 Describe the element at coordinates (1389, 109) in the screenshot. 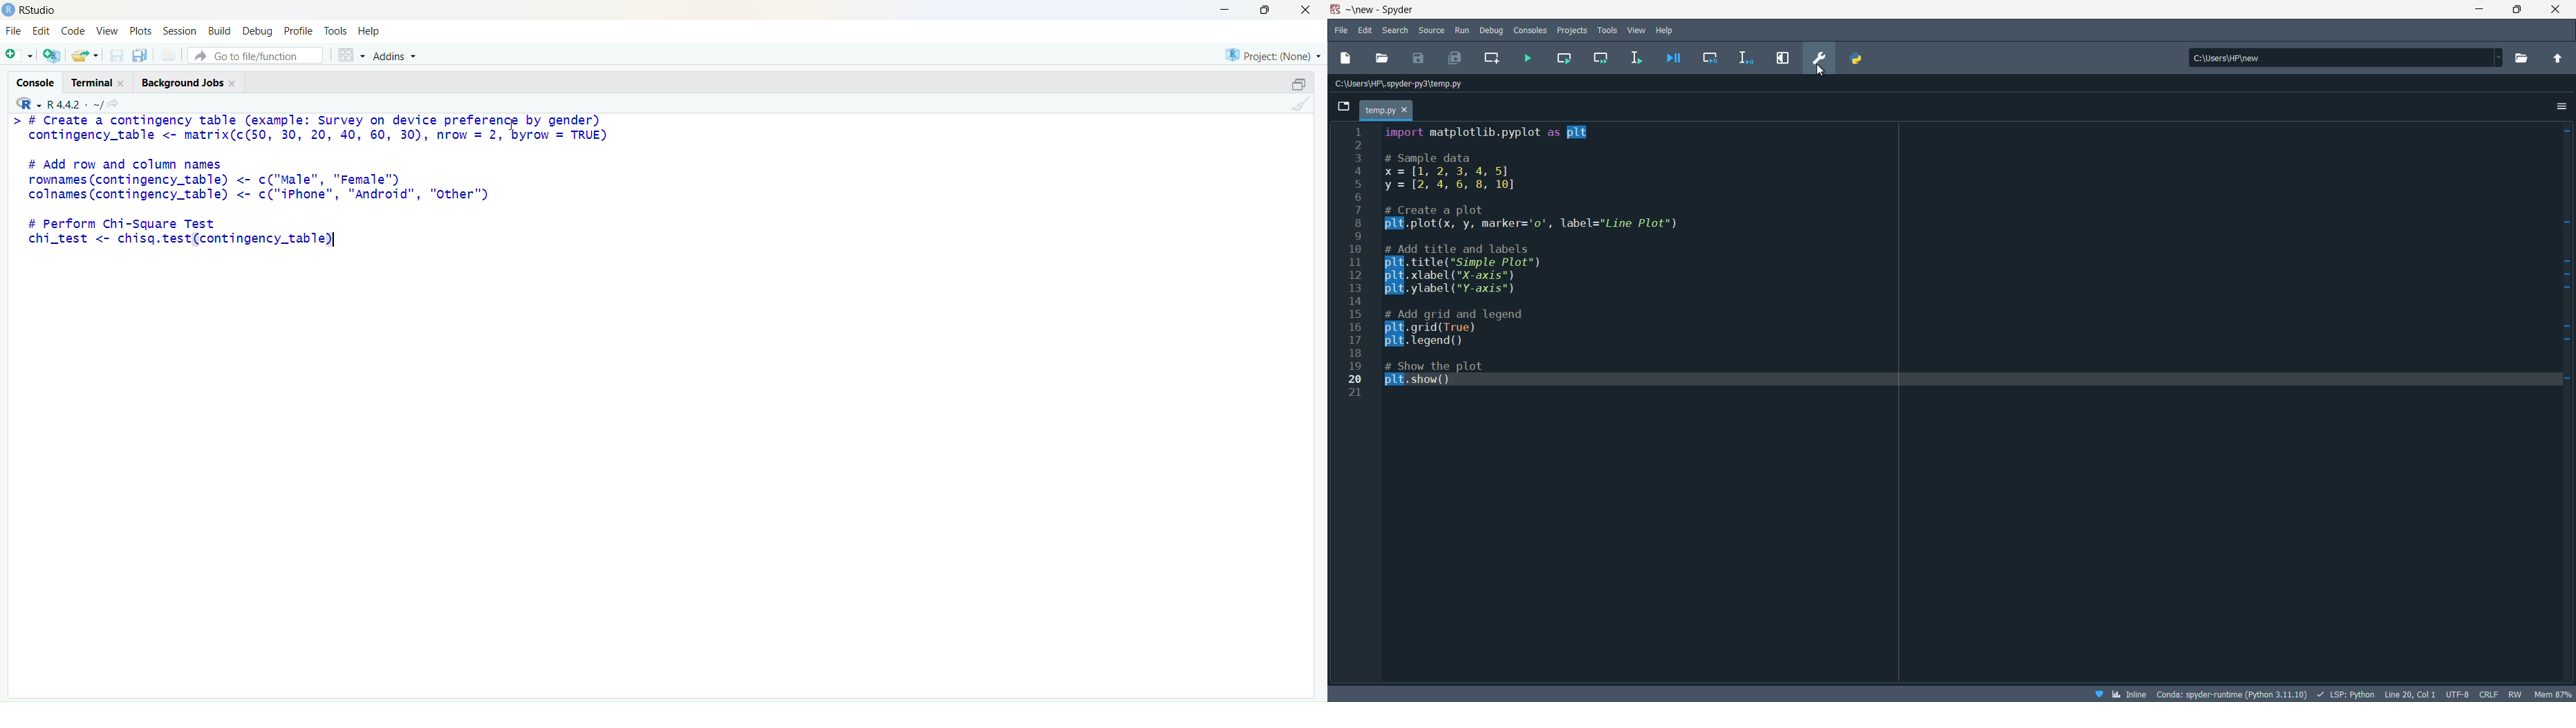

I see `temp.py ` at that location.